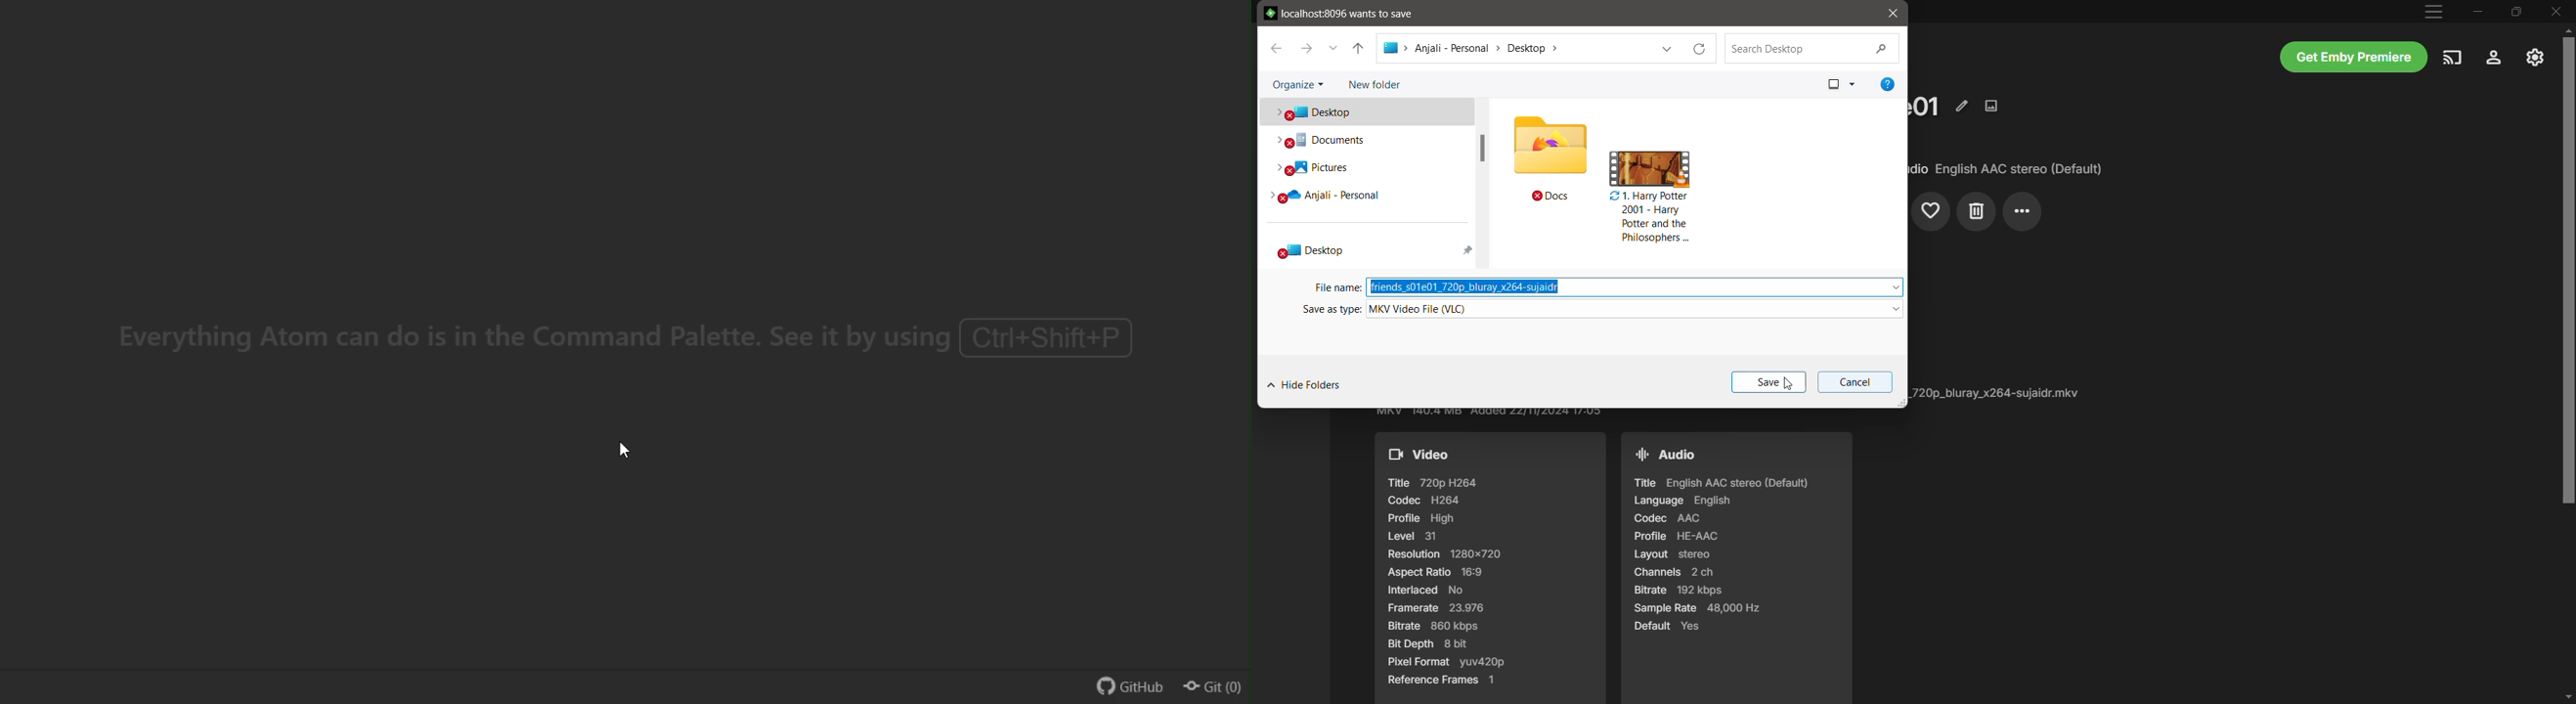 Image resolution: width=2576 pixels, height=728 pixels. What do you see at coordinates (1768, 382) in the screenshot?
I see `Save` at bounding box center [1768, 382].